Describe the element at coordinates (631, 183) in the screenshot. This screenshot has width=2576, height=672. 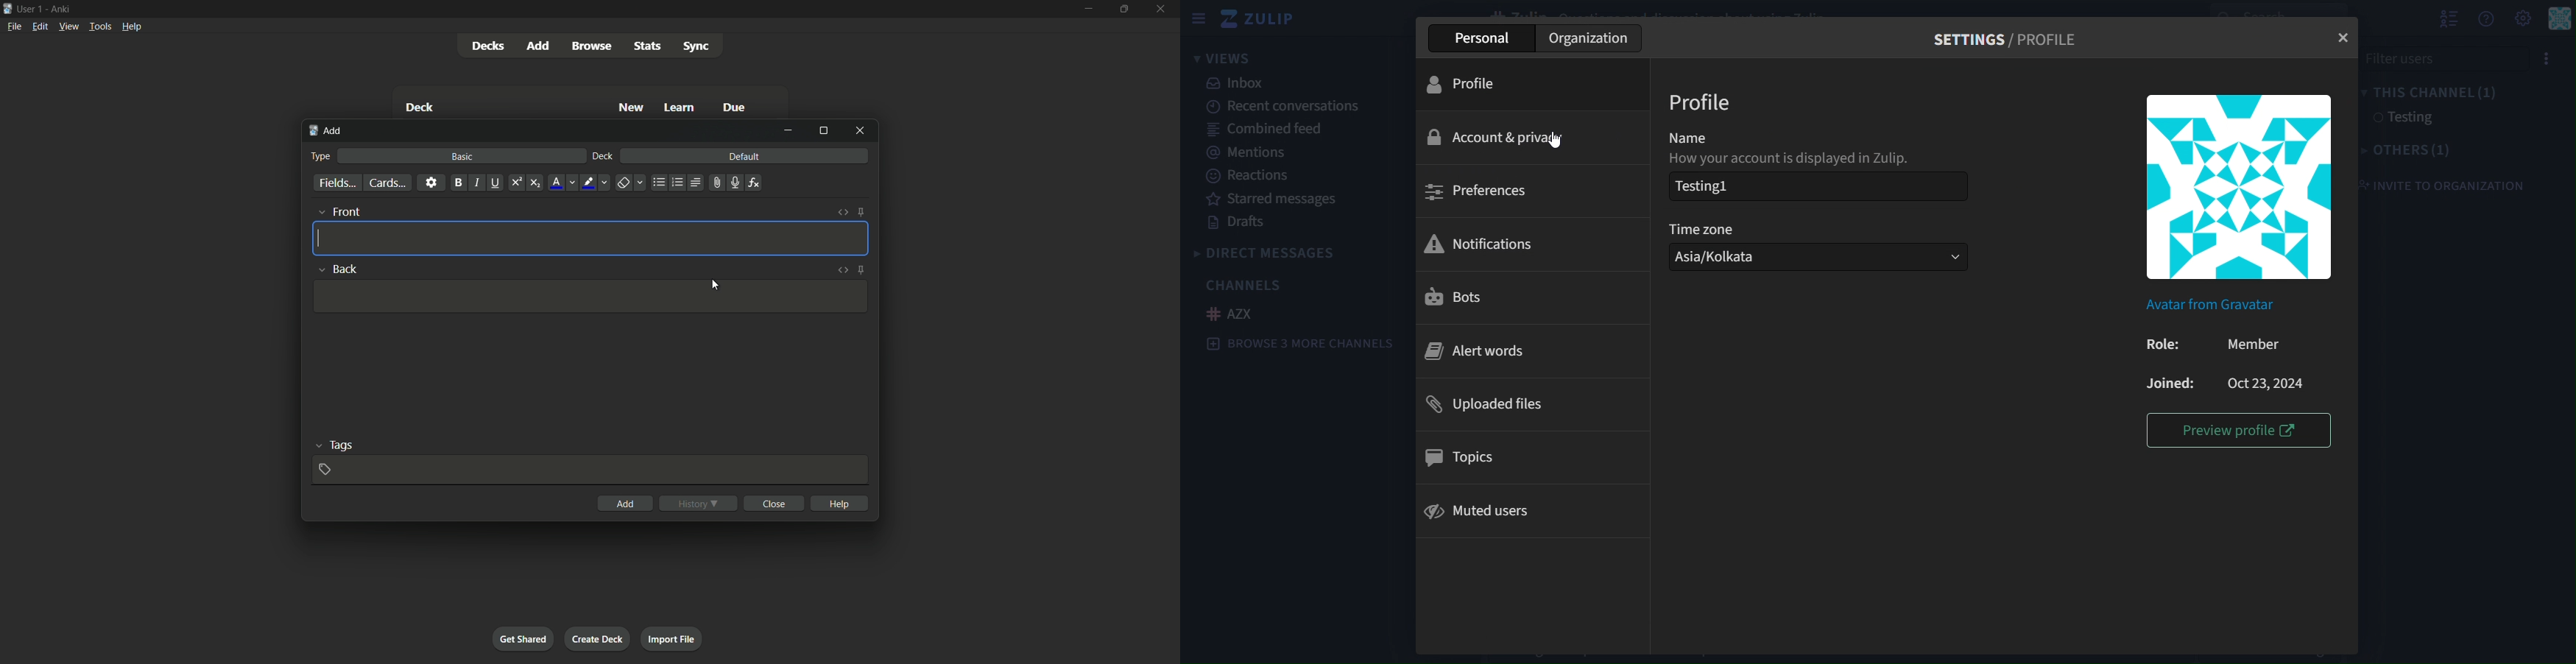
I see `remove formatting` at that location.